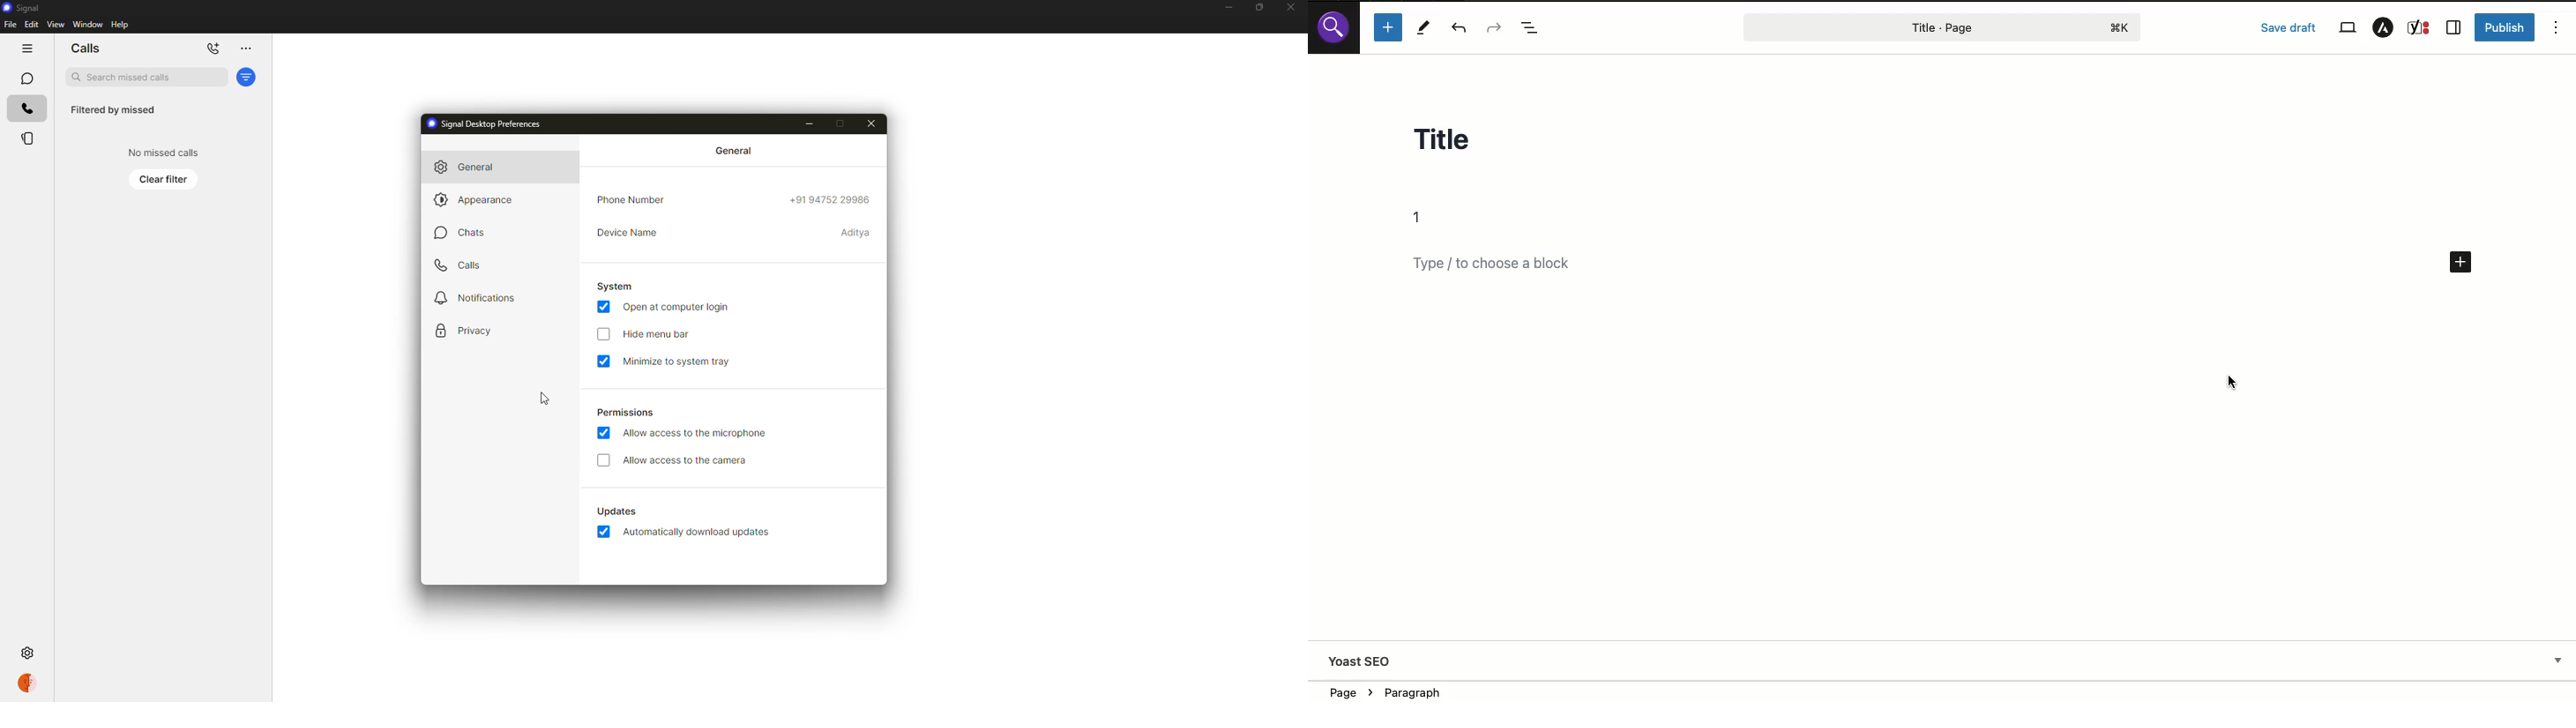 The width and height of the screenshot is (2576, 728). What do you see at coordinates (545, 398) in the screenshot?
I see `cursor` at bounding box center [545, 398].